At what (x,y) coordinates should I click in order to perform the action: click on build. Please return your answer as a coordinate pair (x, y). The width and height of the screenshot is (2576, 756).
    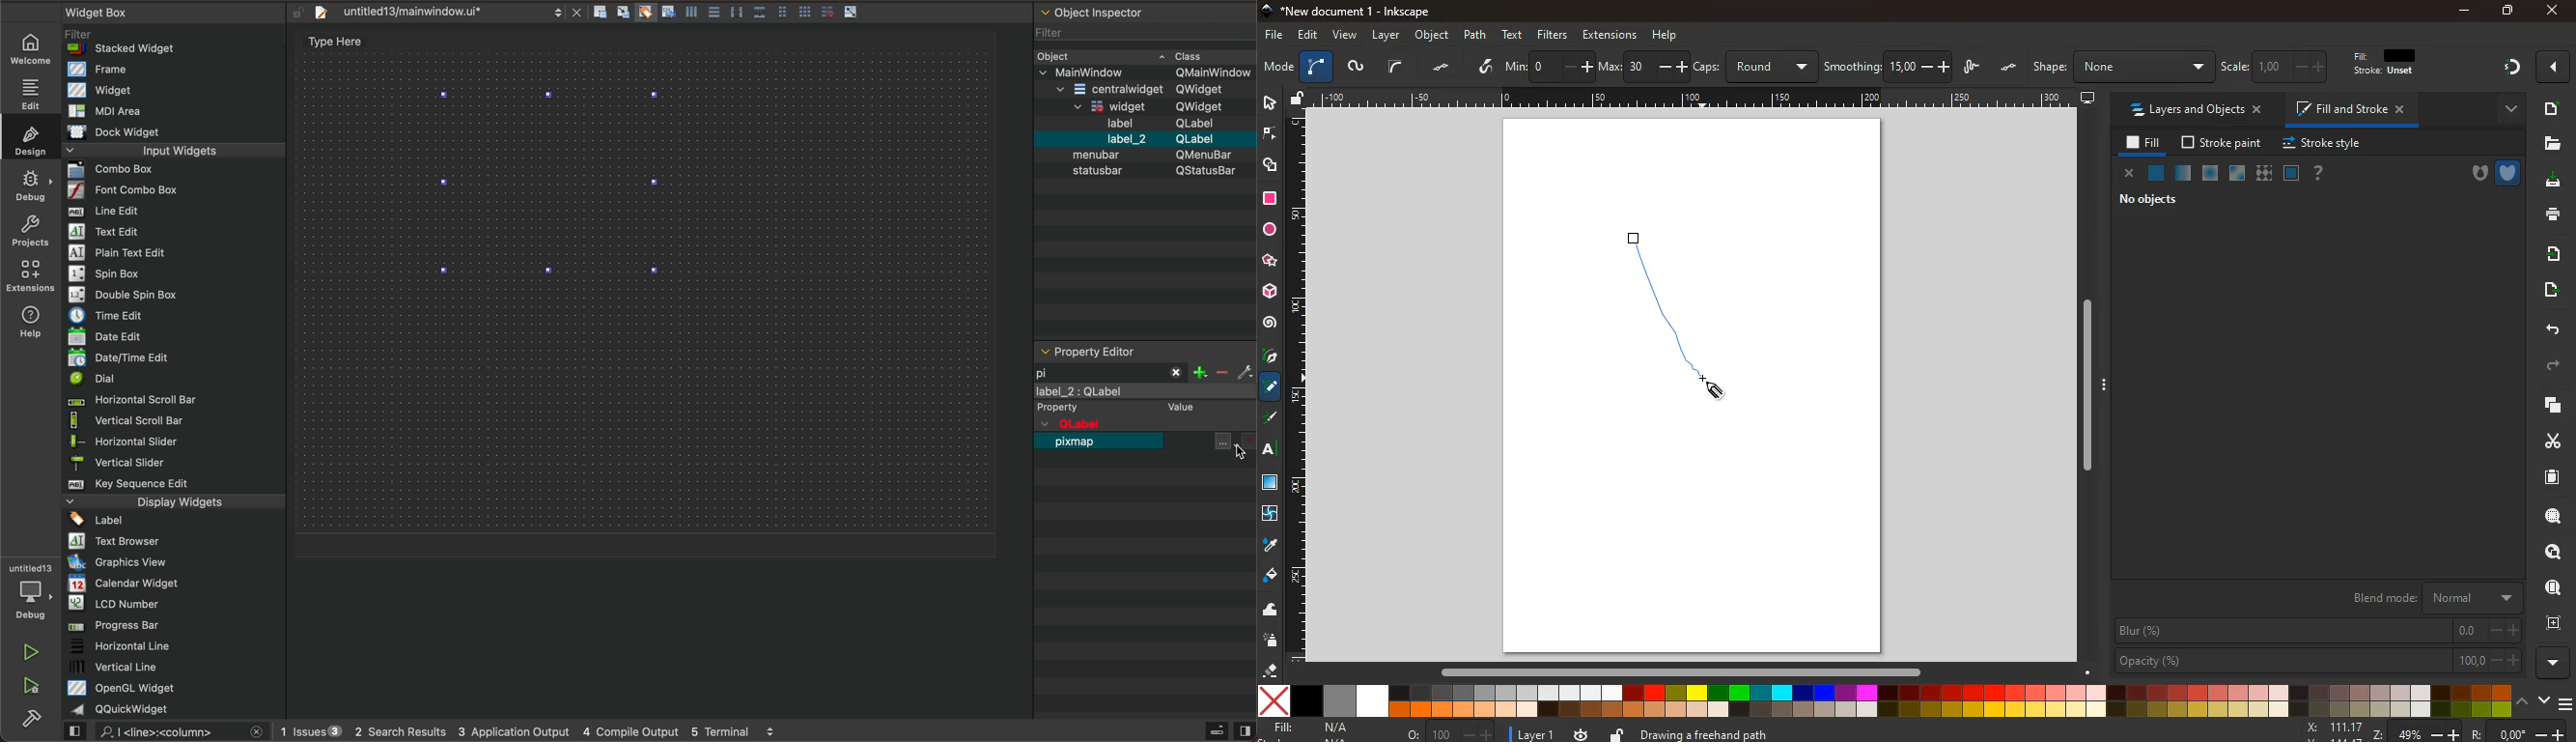
    Looking at the image, I should click on (38, 722).